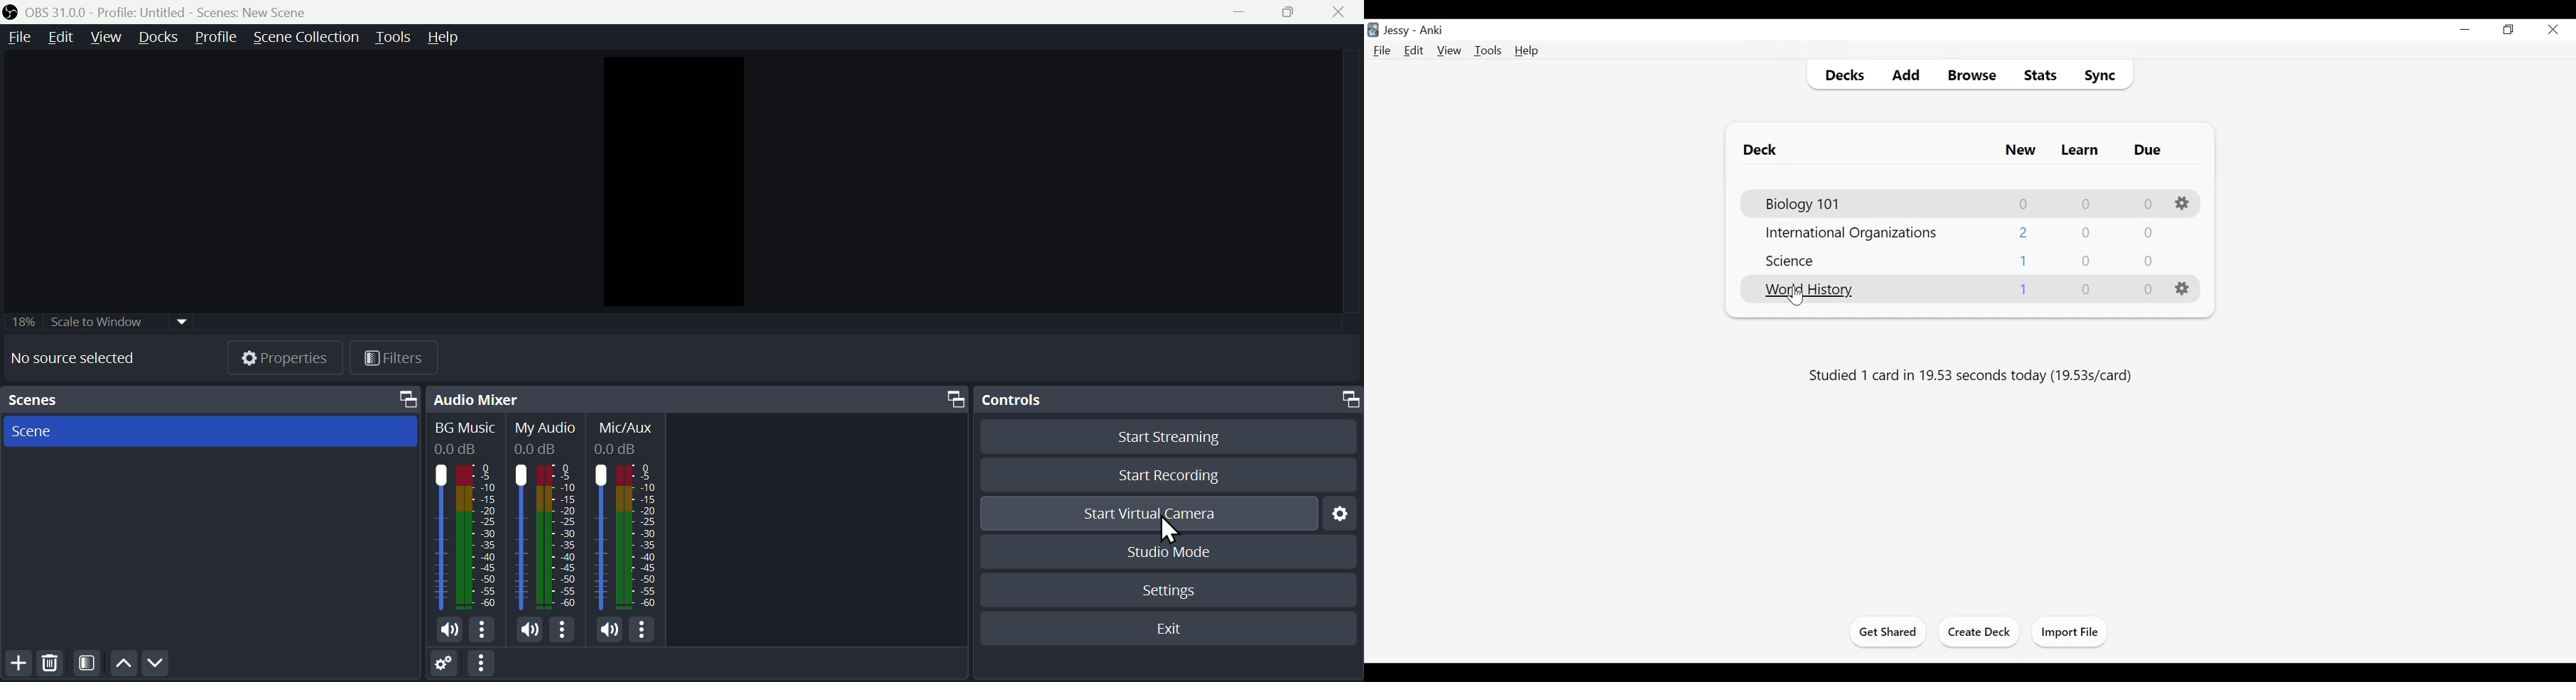  I want to click on Audio mixer, so click(698, 397).